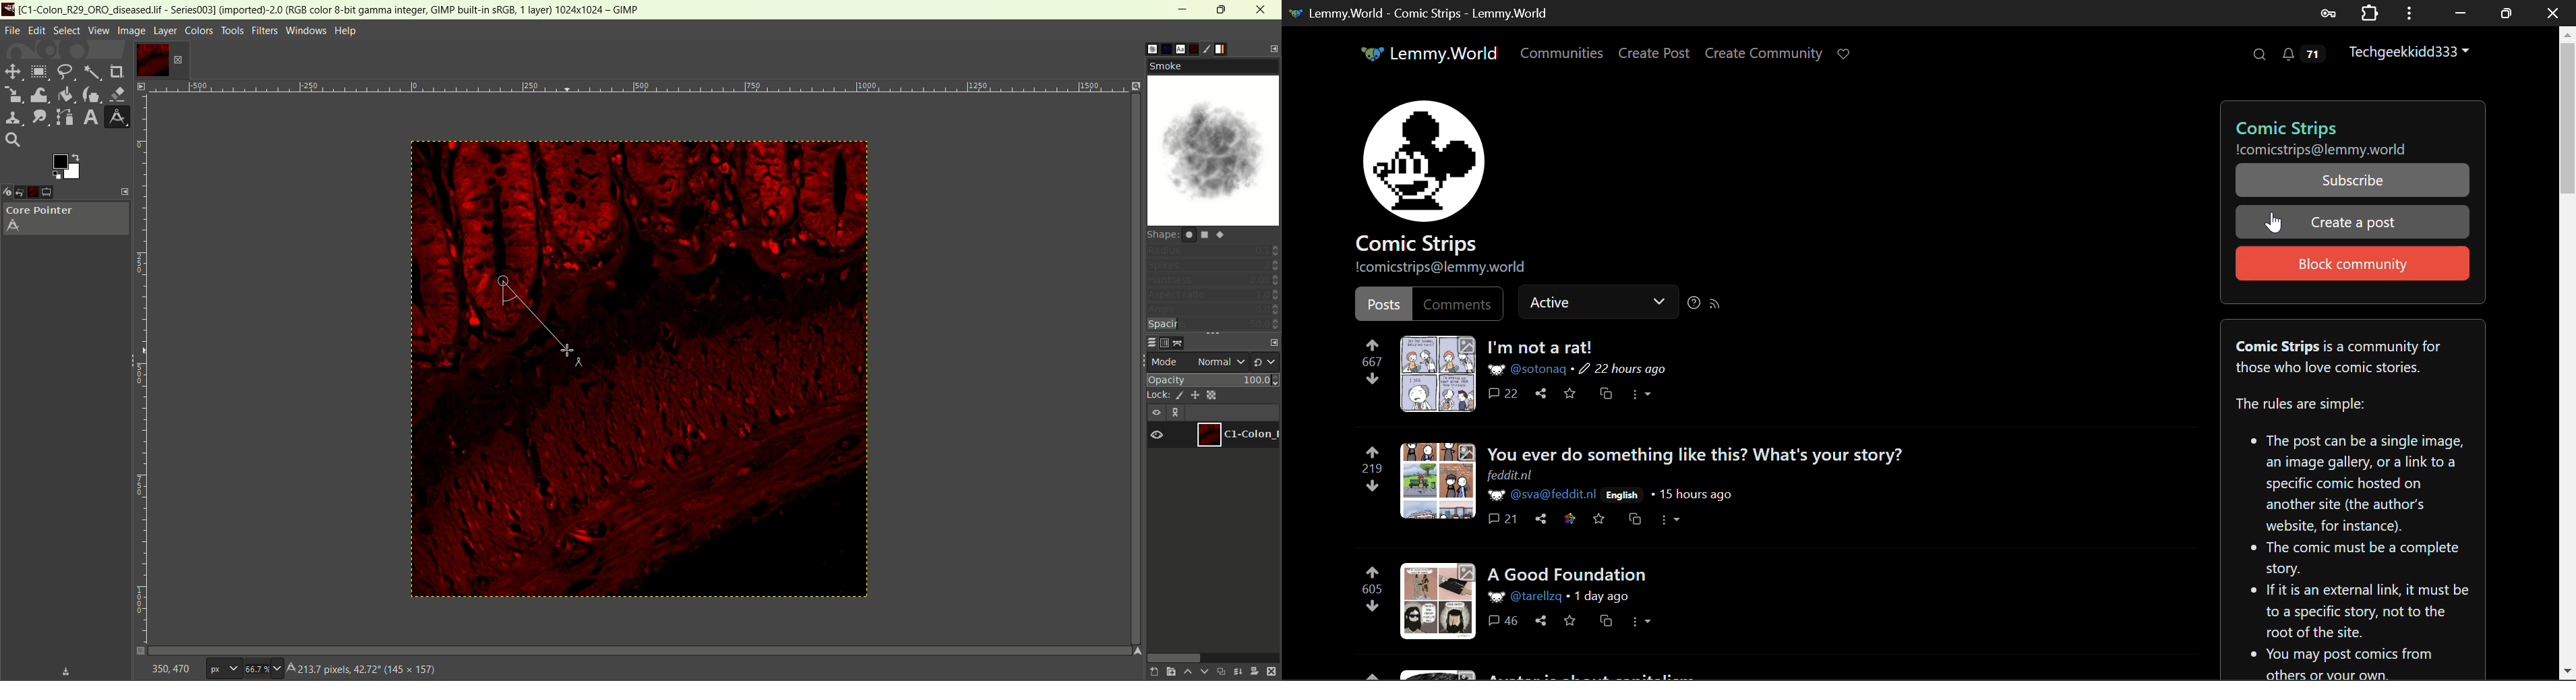 The width and height of the screenshot is (2576, 700). Describe the element at coordinates (2259, 55) in the screenshot. I see `Search` at that location.